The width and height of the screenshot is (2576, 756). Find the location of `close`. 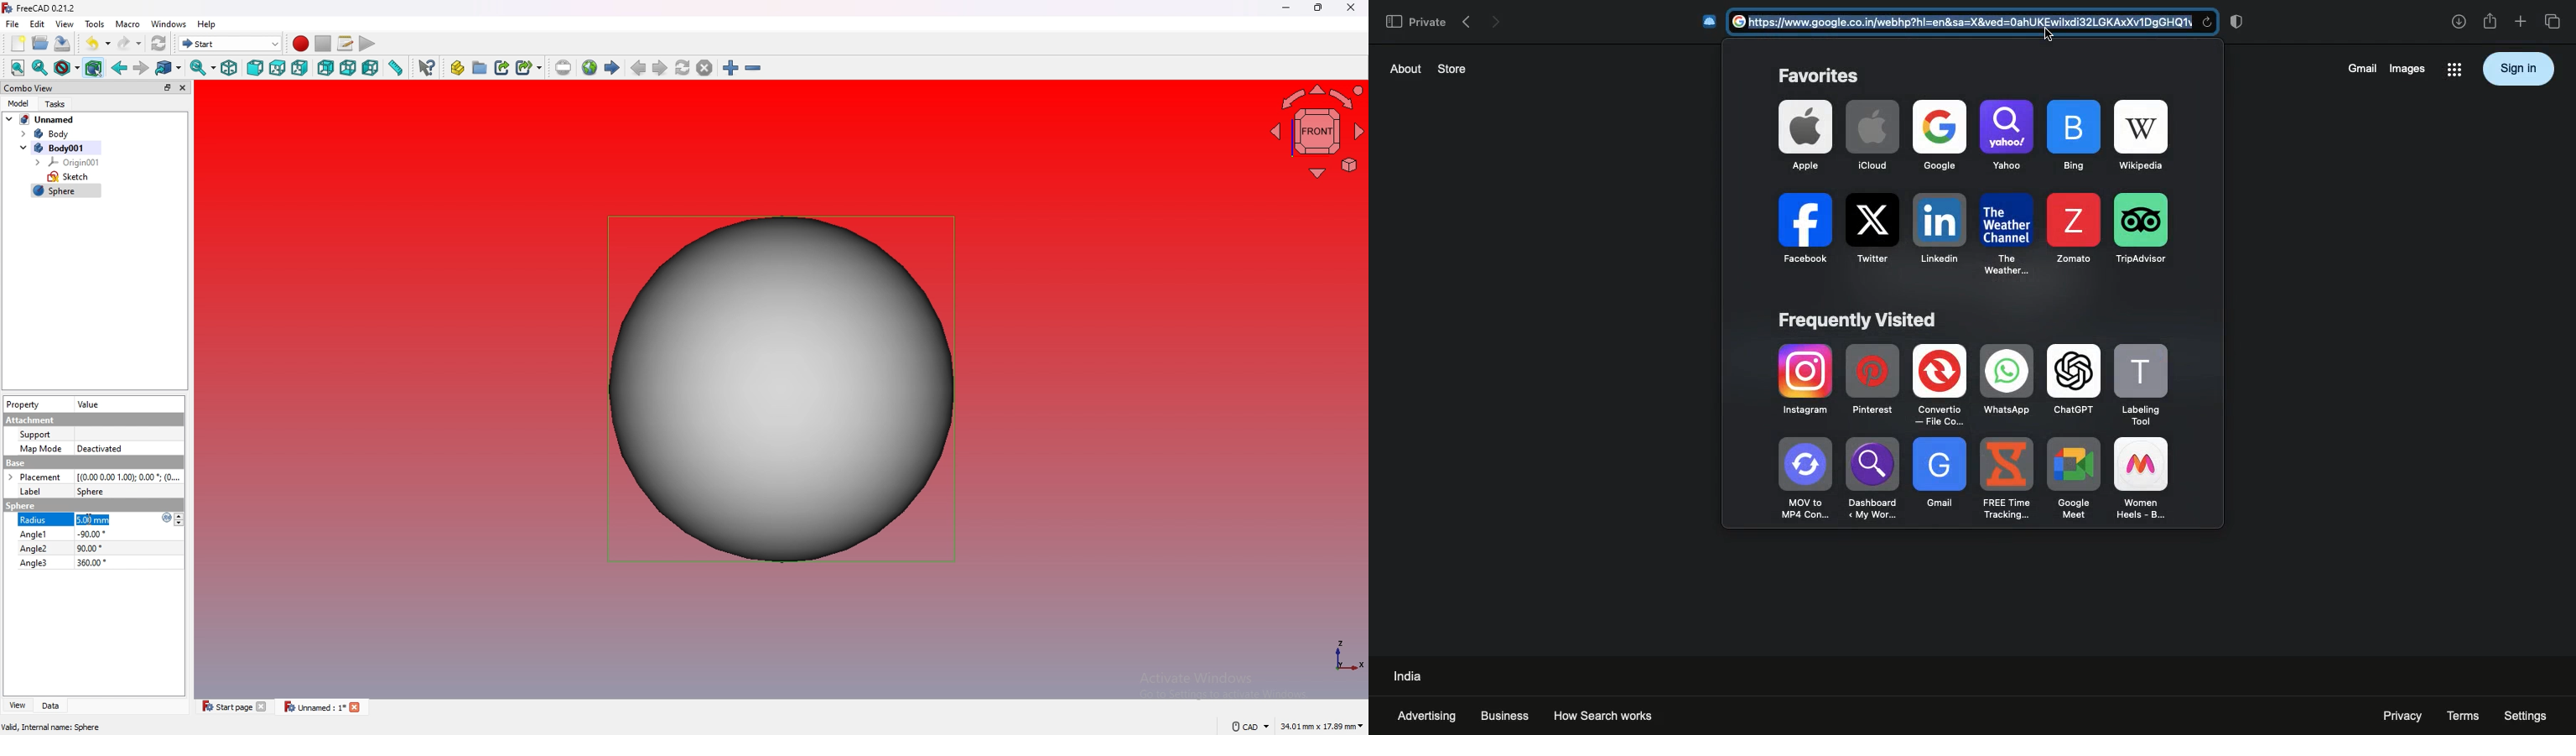

close is located at coordinates (1351, 8).